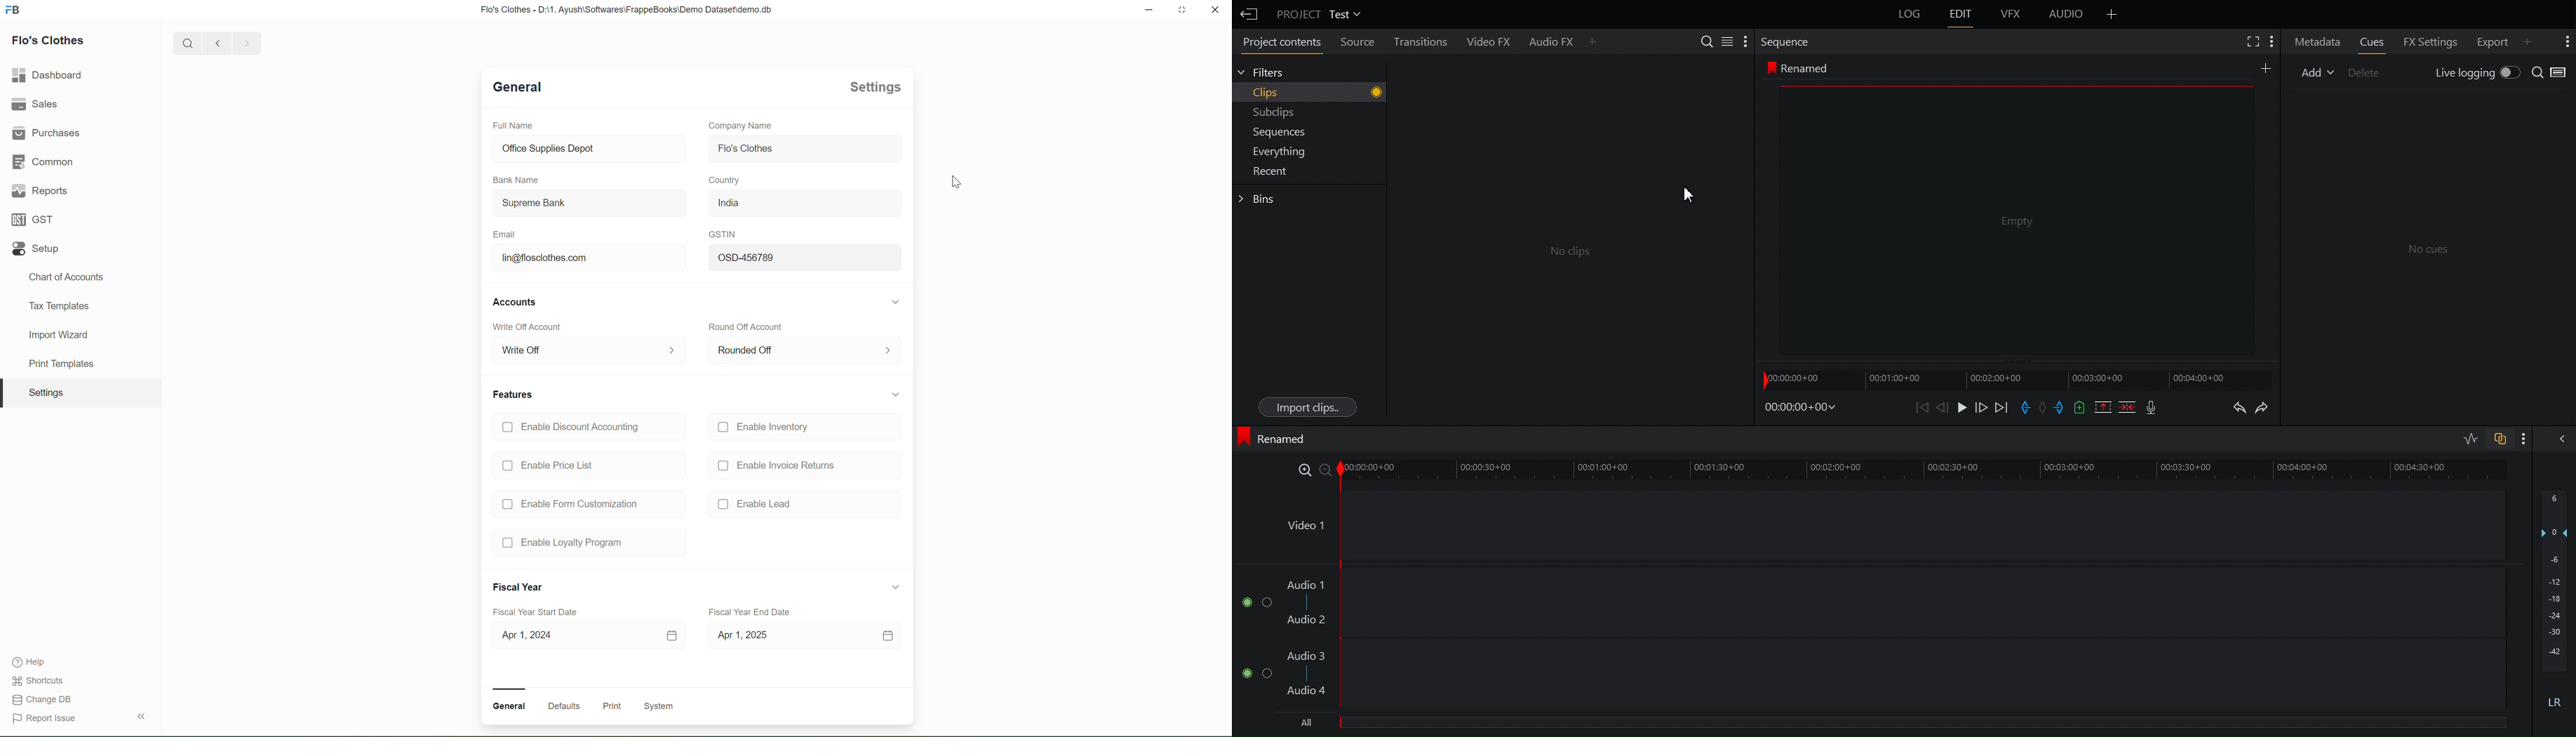  I want to click on Co Clips, so click(1567, 251).